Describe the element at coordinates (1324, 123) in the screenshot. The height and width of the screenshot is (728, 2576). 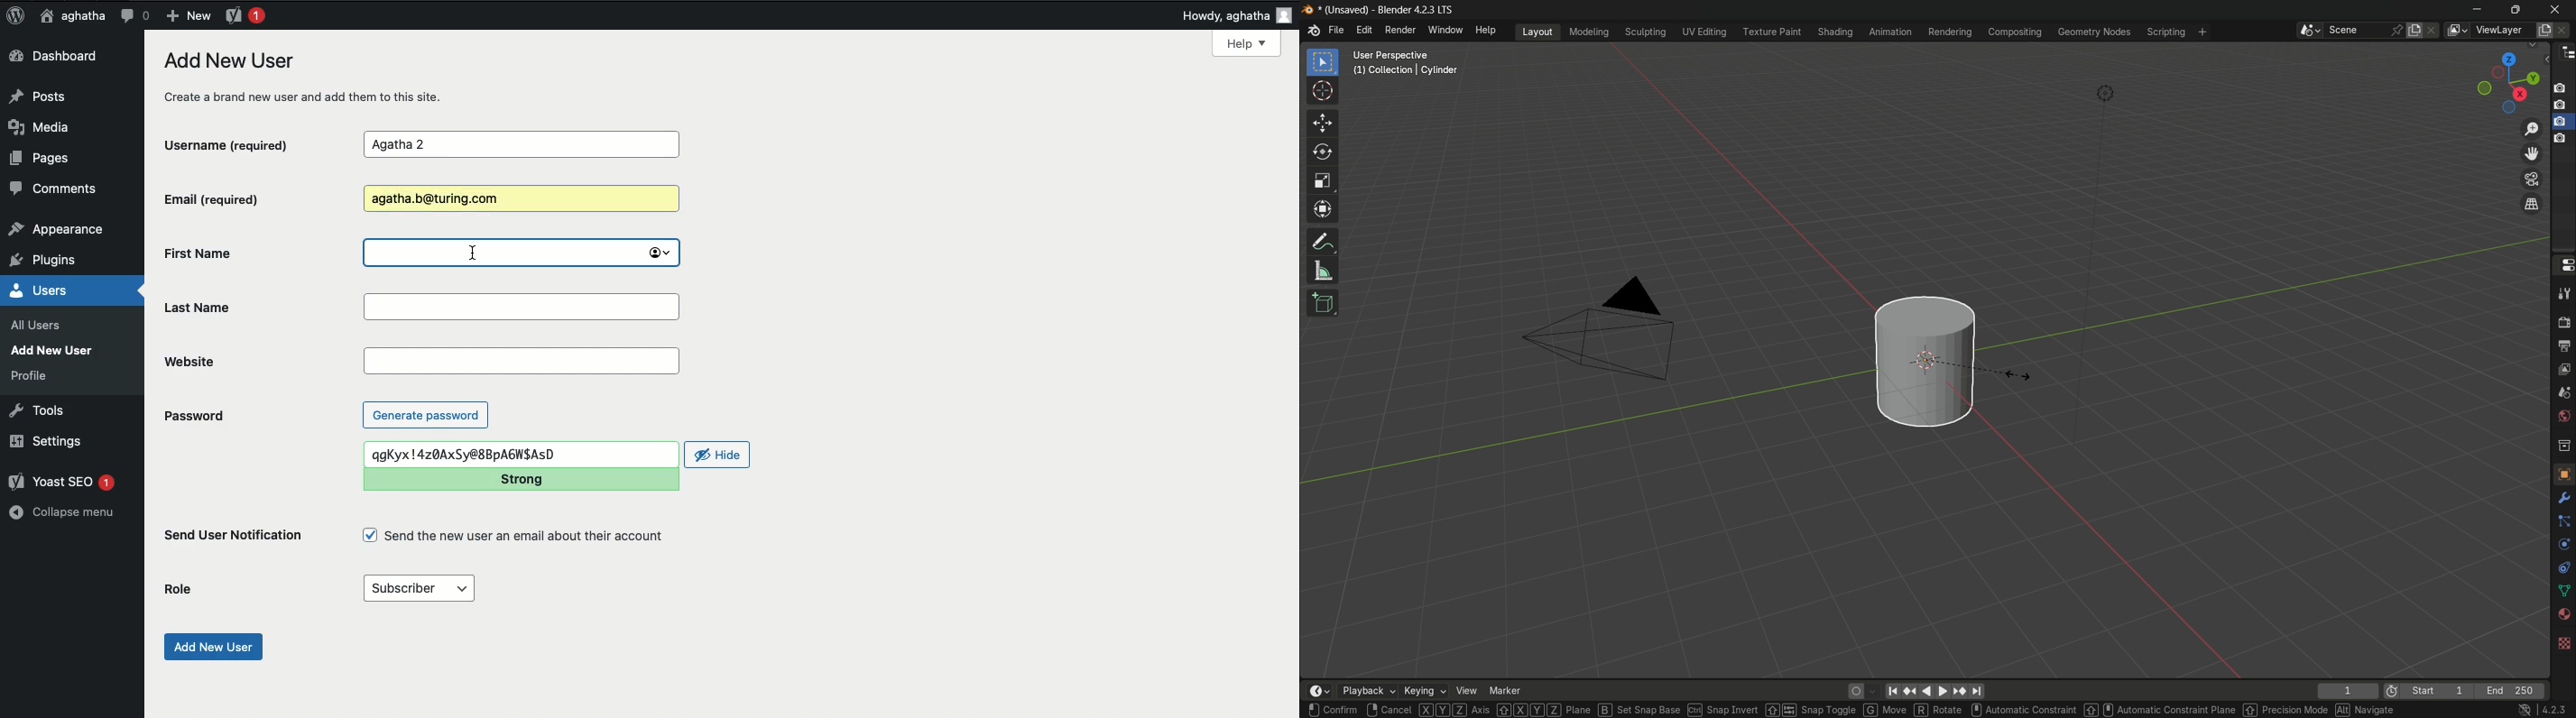
I see `move` at that location.